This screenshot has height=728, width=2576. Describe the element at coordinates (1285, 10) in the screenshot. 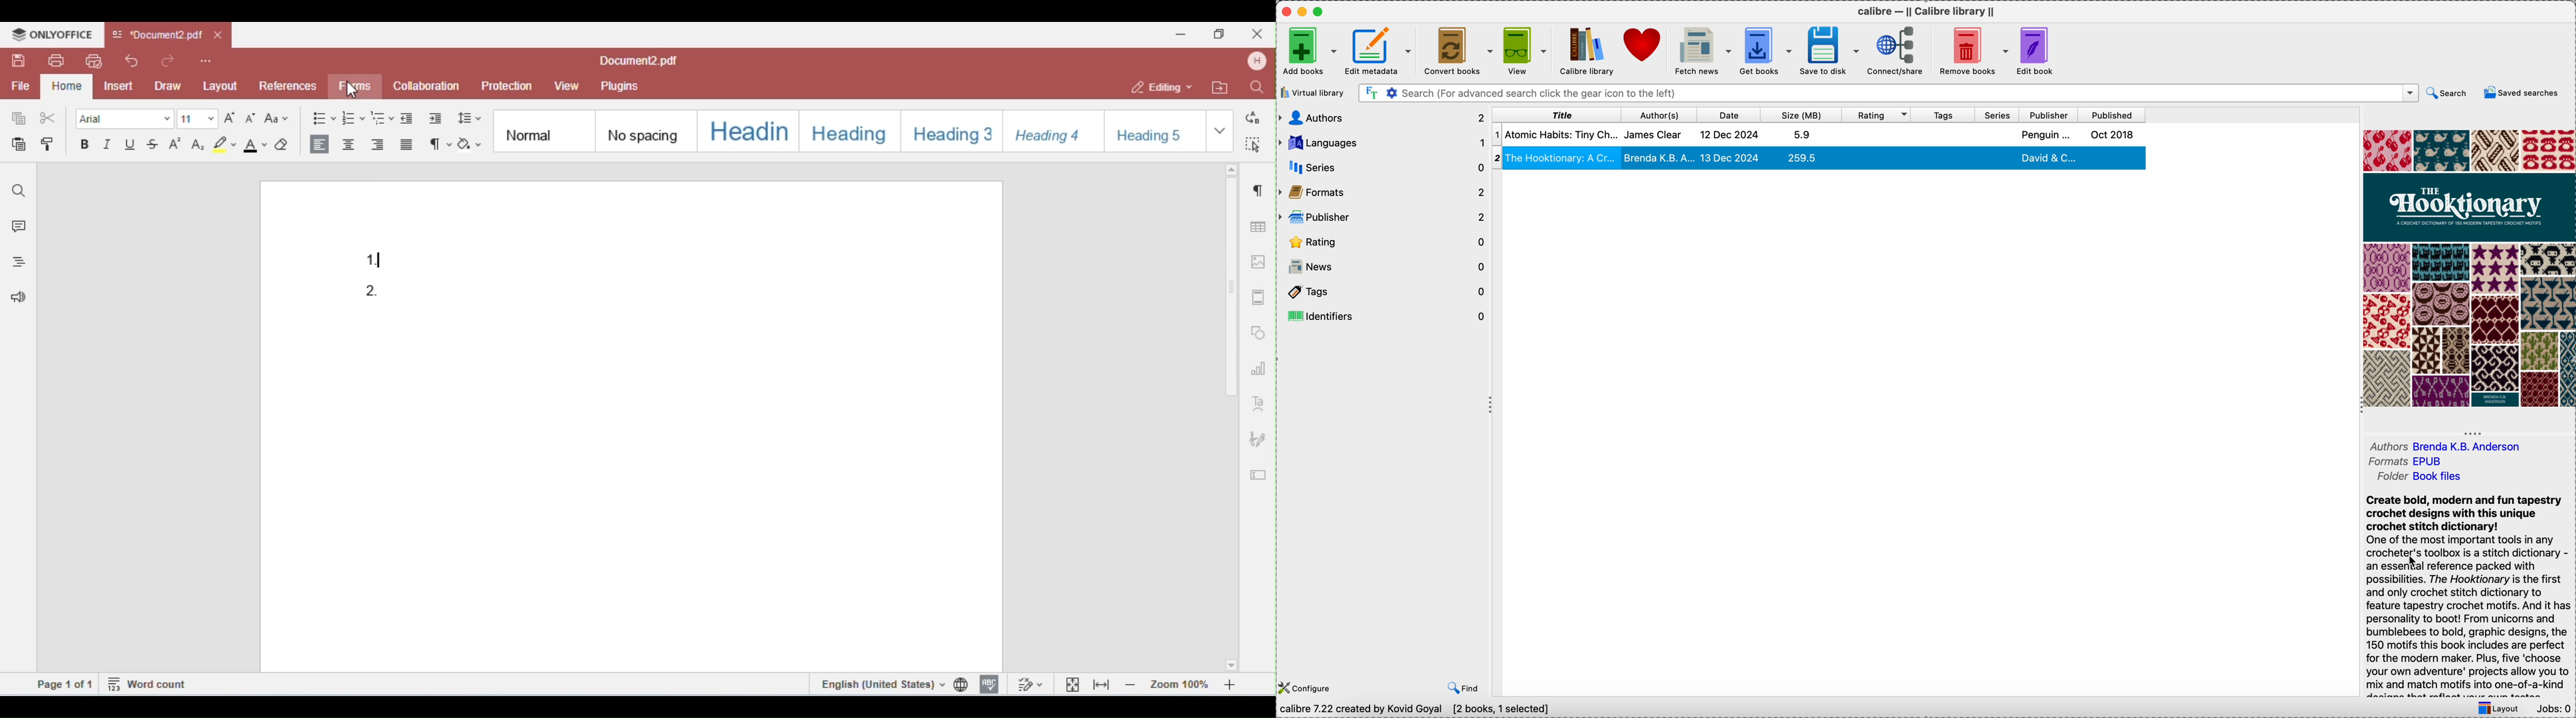

I see `close Calibre` at that location.